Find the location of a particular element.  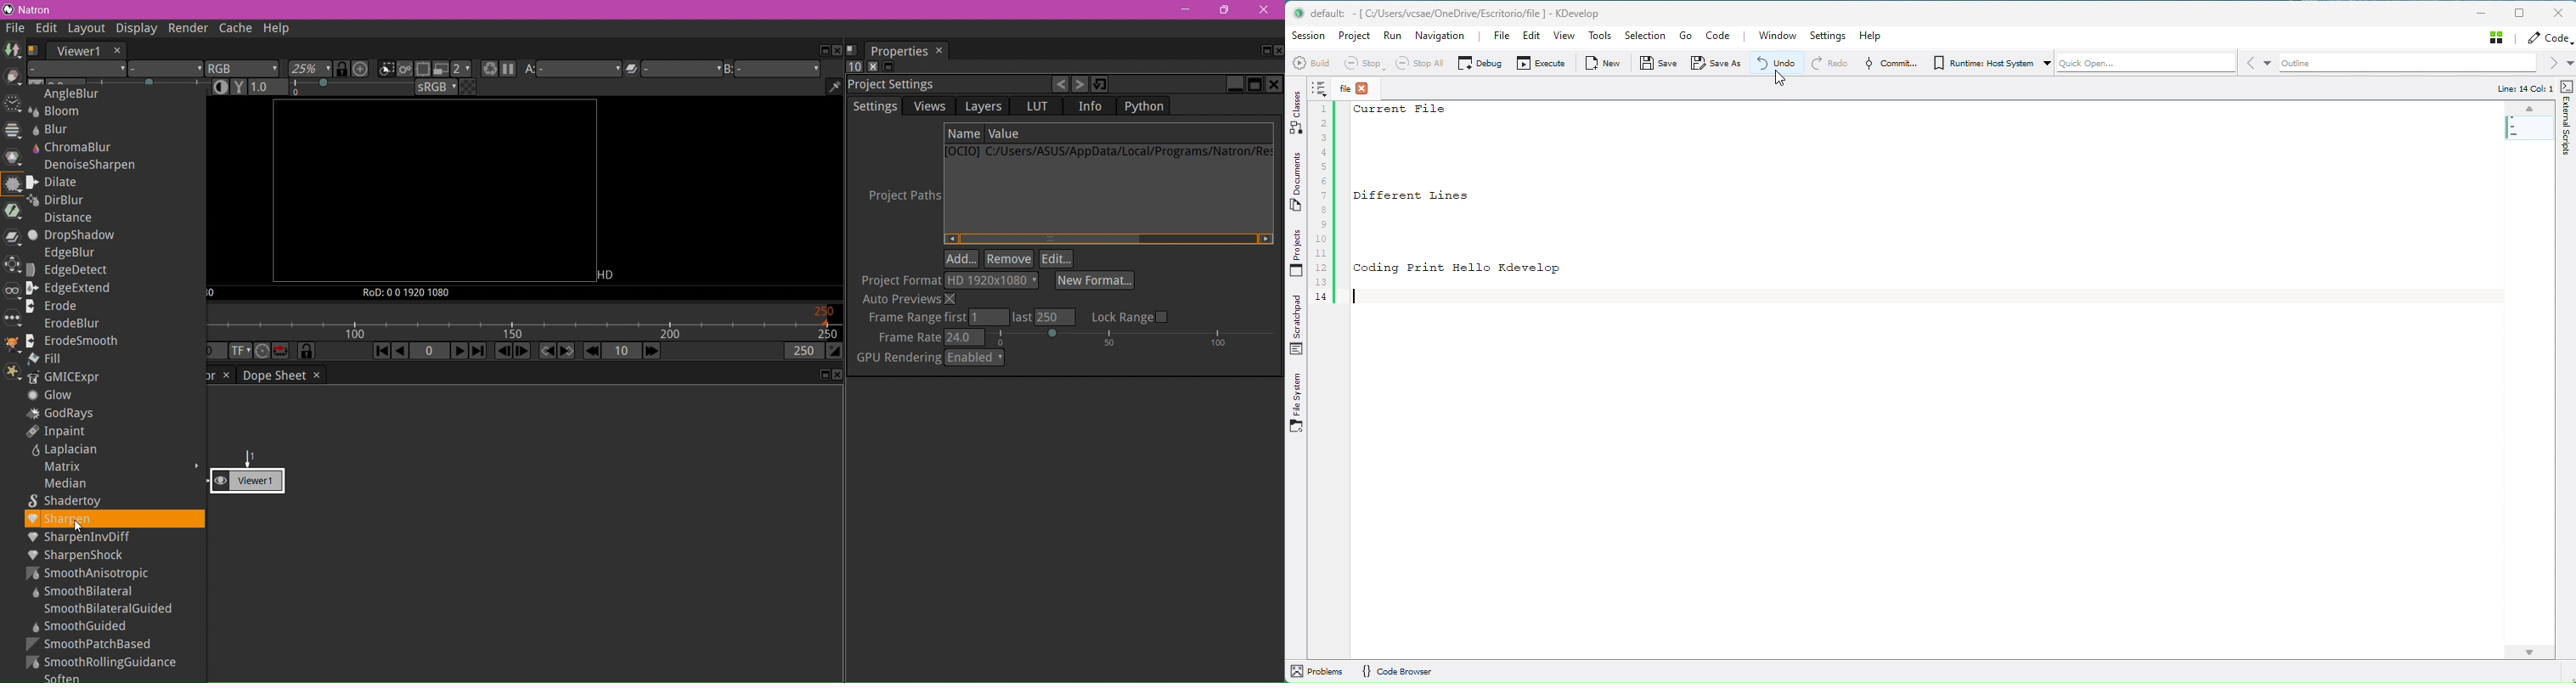

New is located at coordinates (1608, 62).